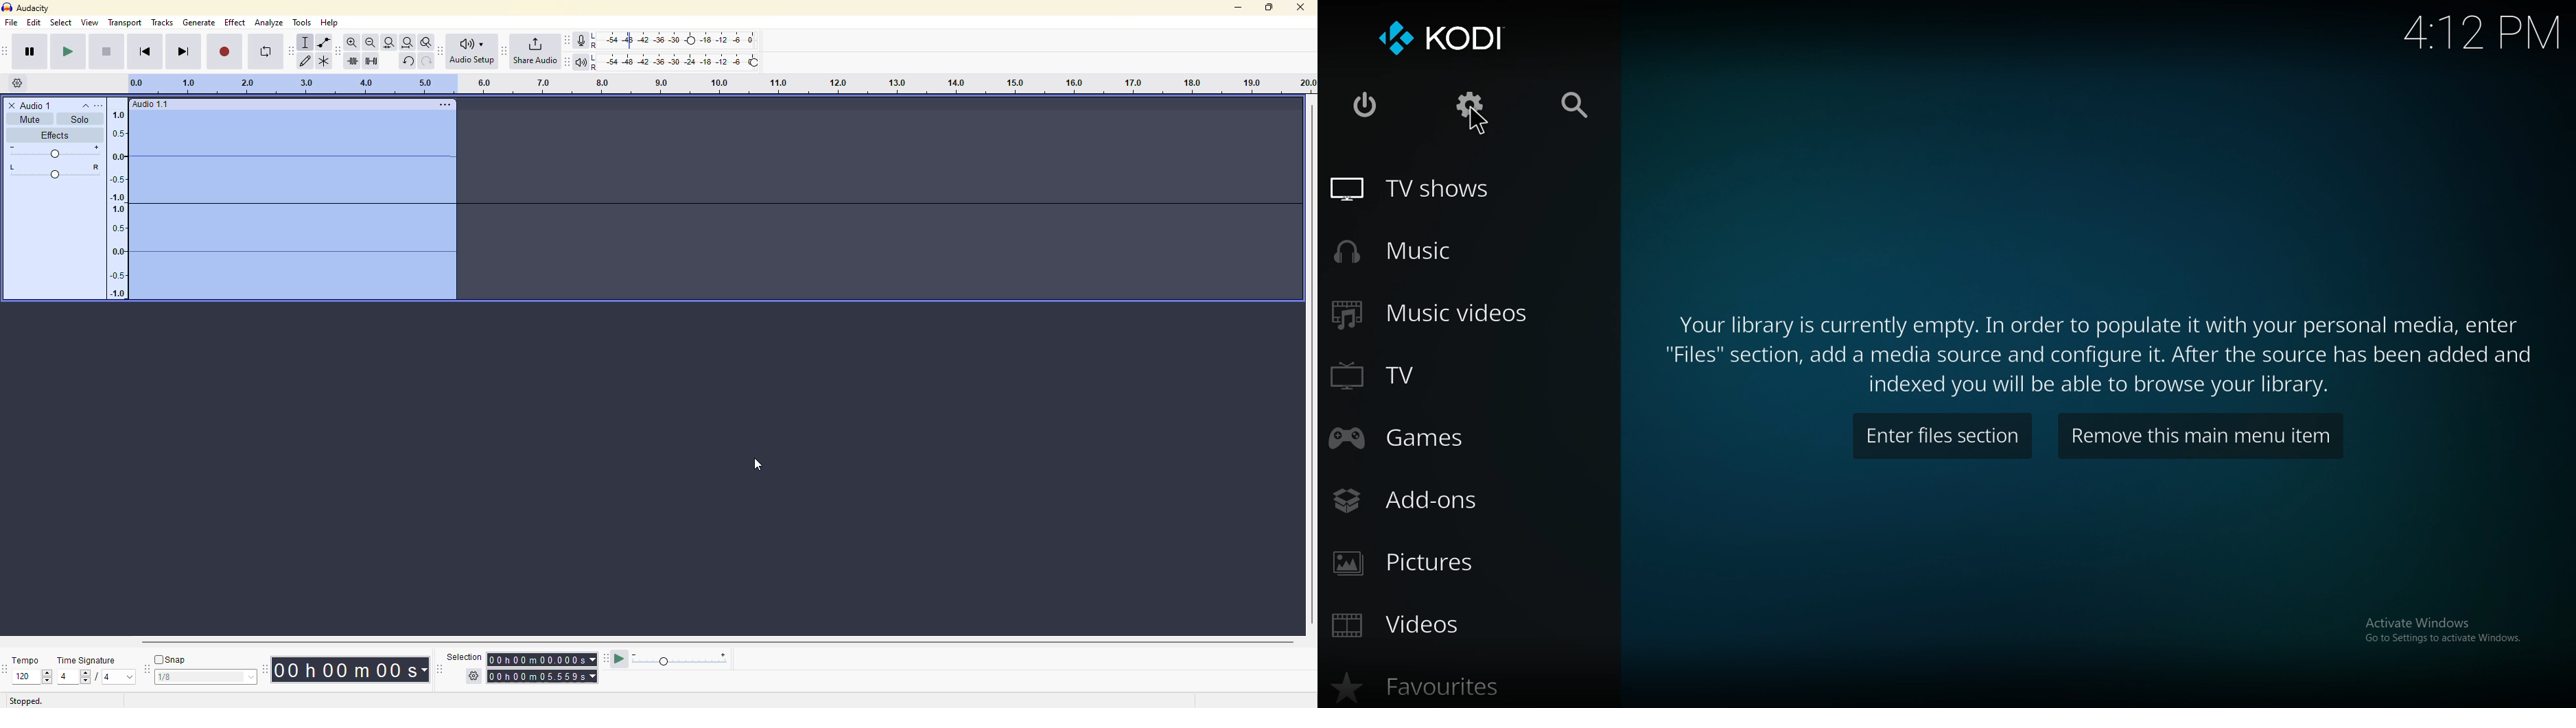 The height and width of the screenshot is (728, 2576). I want to click on videos, so click(1420, 624).